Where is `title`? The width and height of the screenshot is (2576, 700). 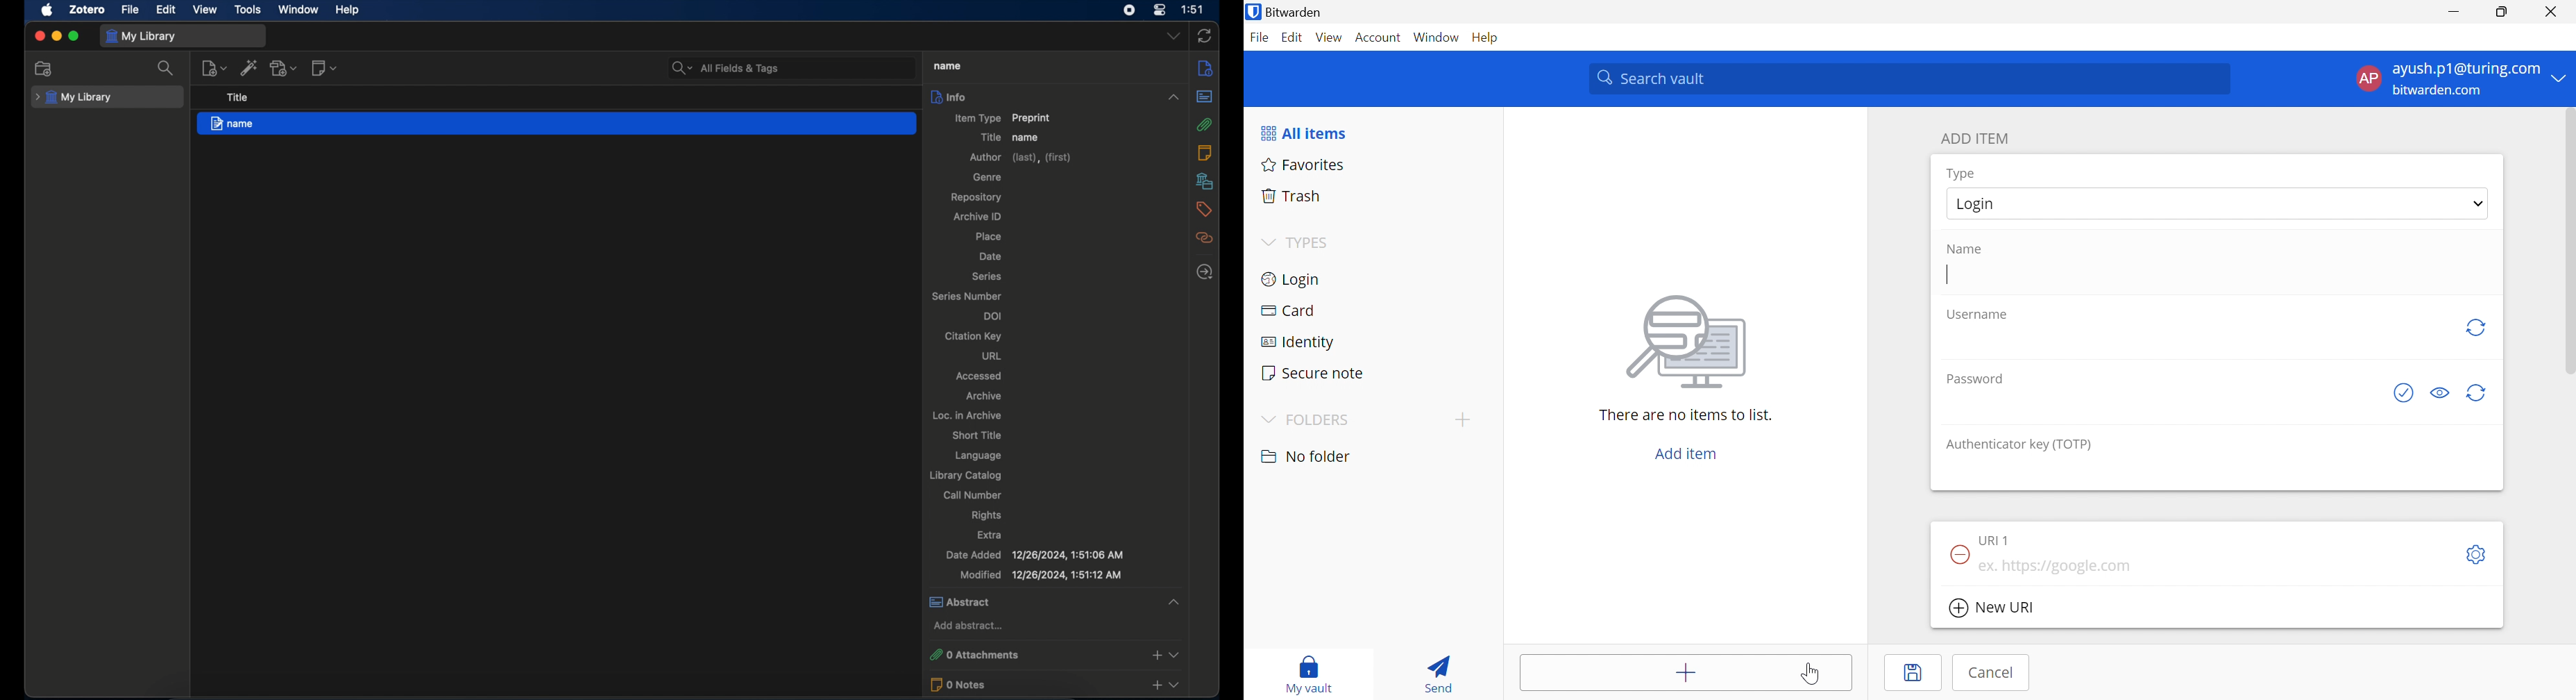
title is located at coordinates (238, 97).